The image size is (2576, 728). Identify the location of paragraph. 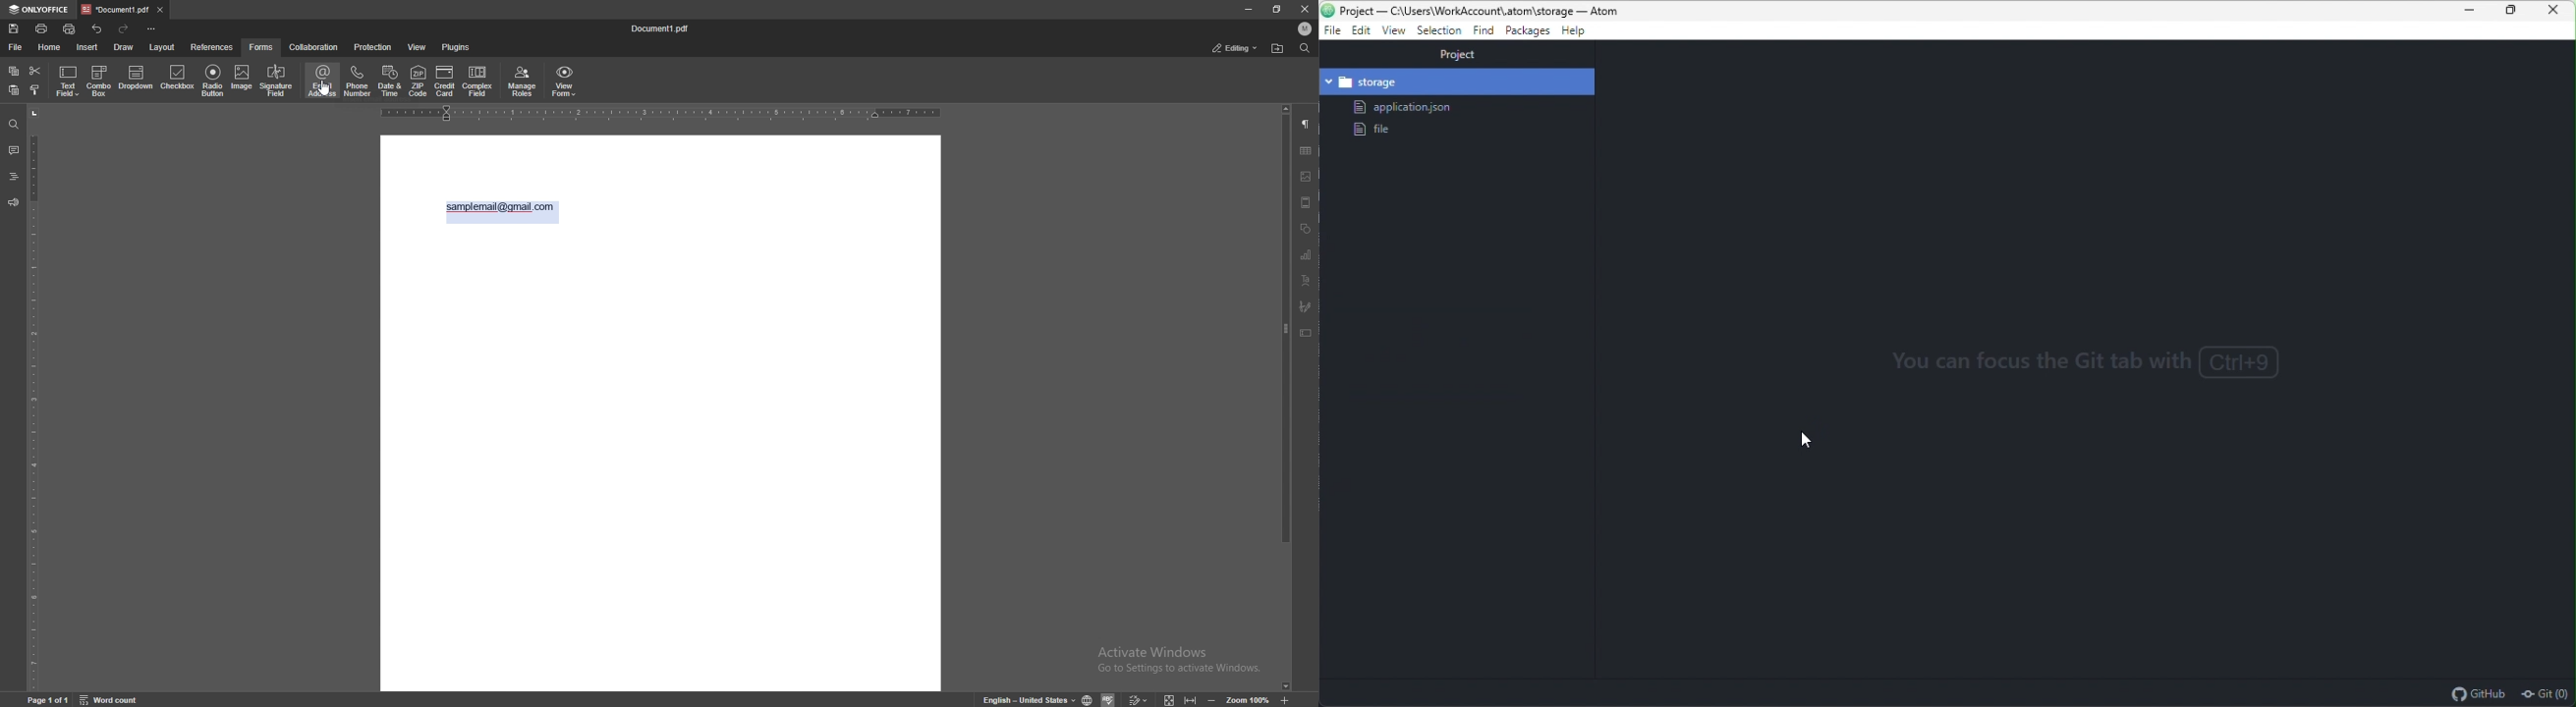
(1306, 123).